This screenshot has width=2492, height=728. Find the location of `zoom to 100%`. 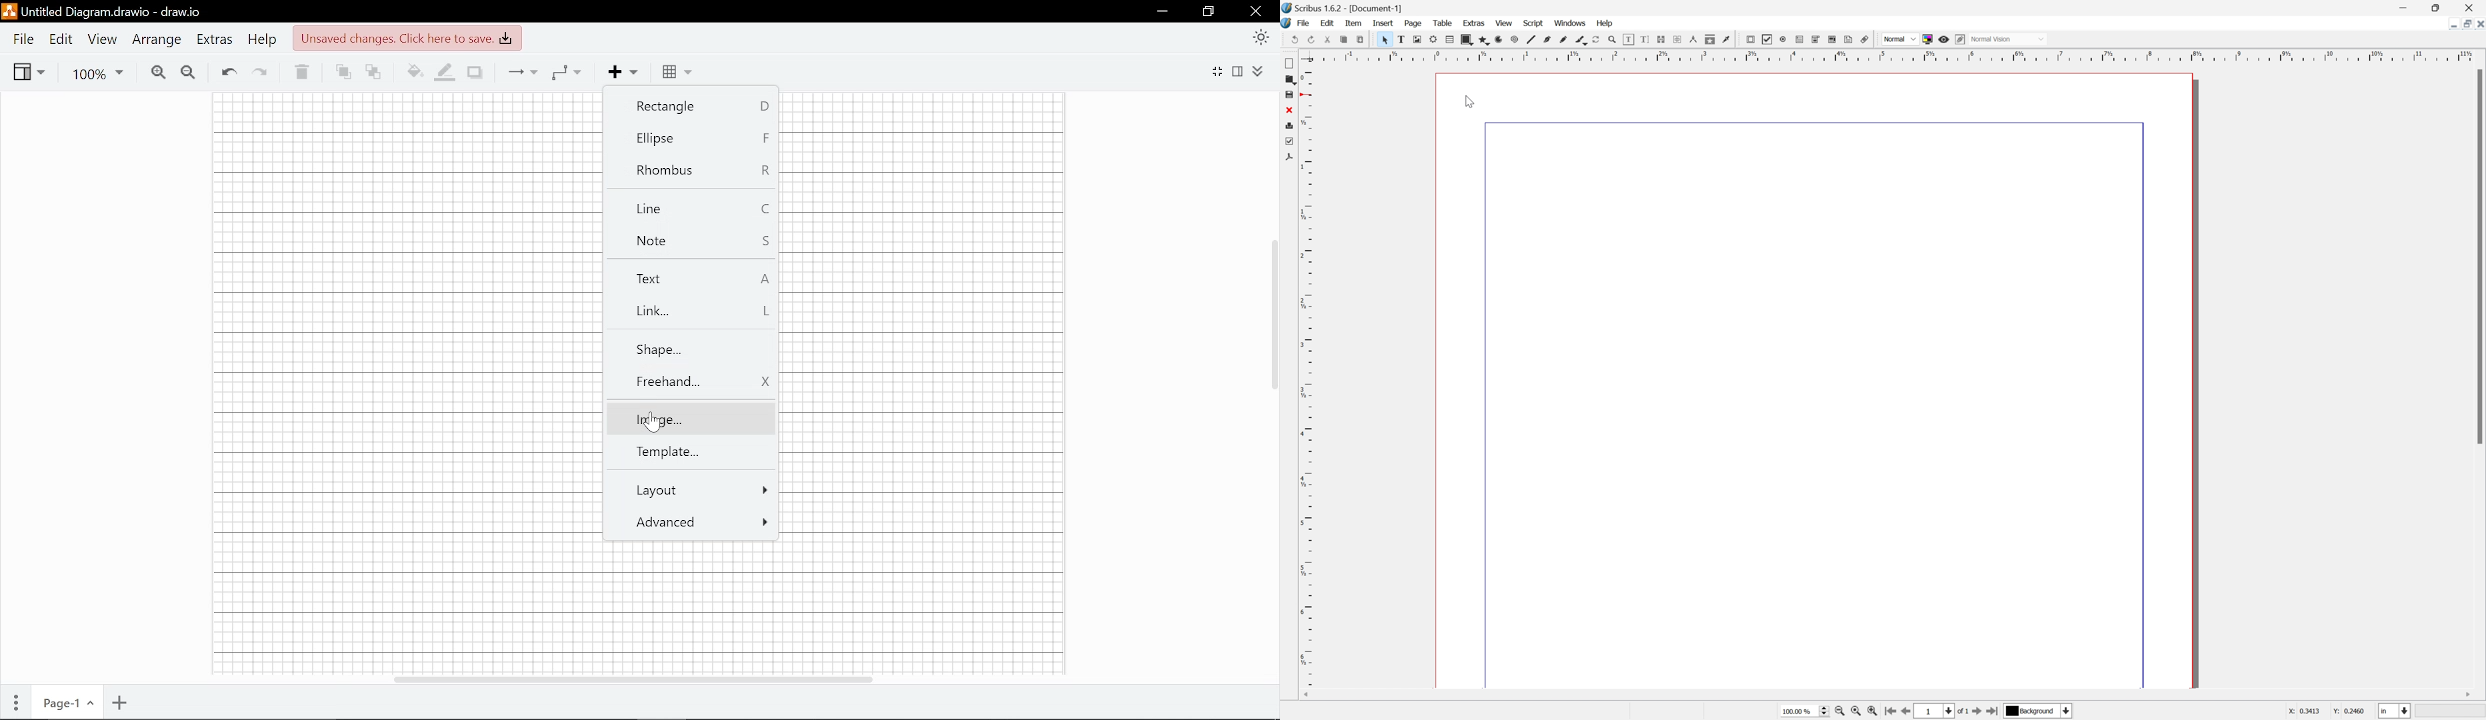

zoom to 100% is located at coordinates (1854, 712).